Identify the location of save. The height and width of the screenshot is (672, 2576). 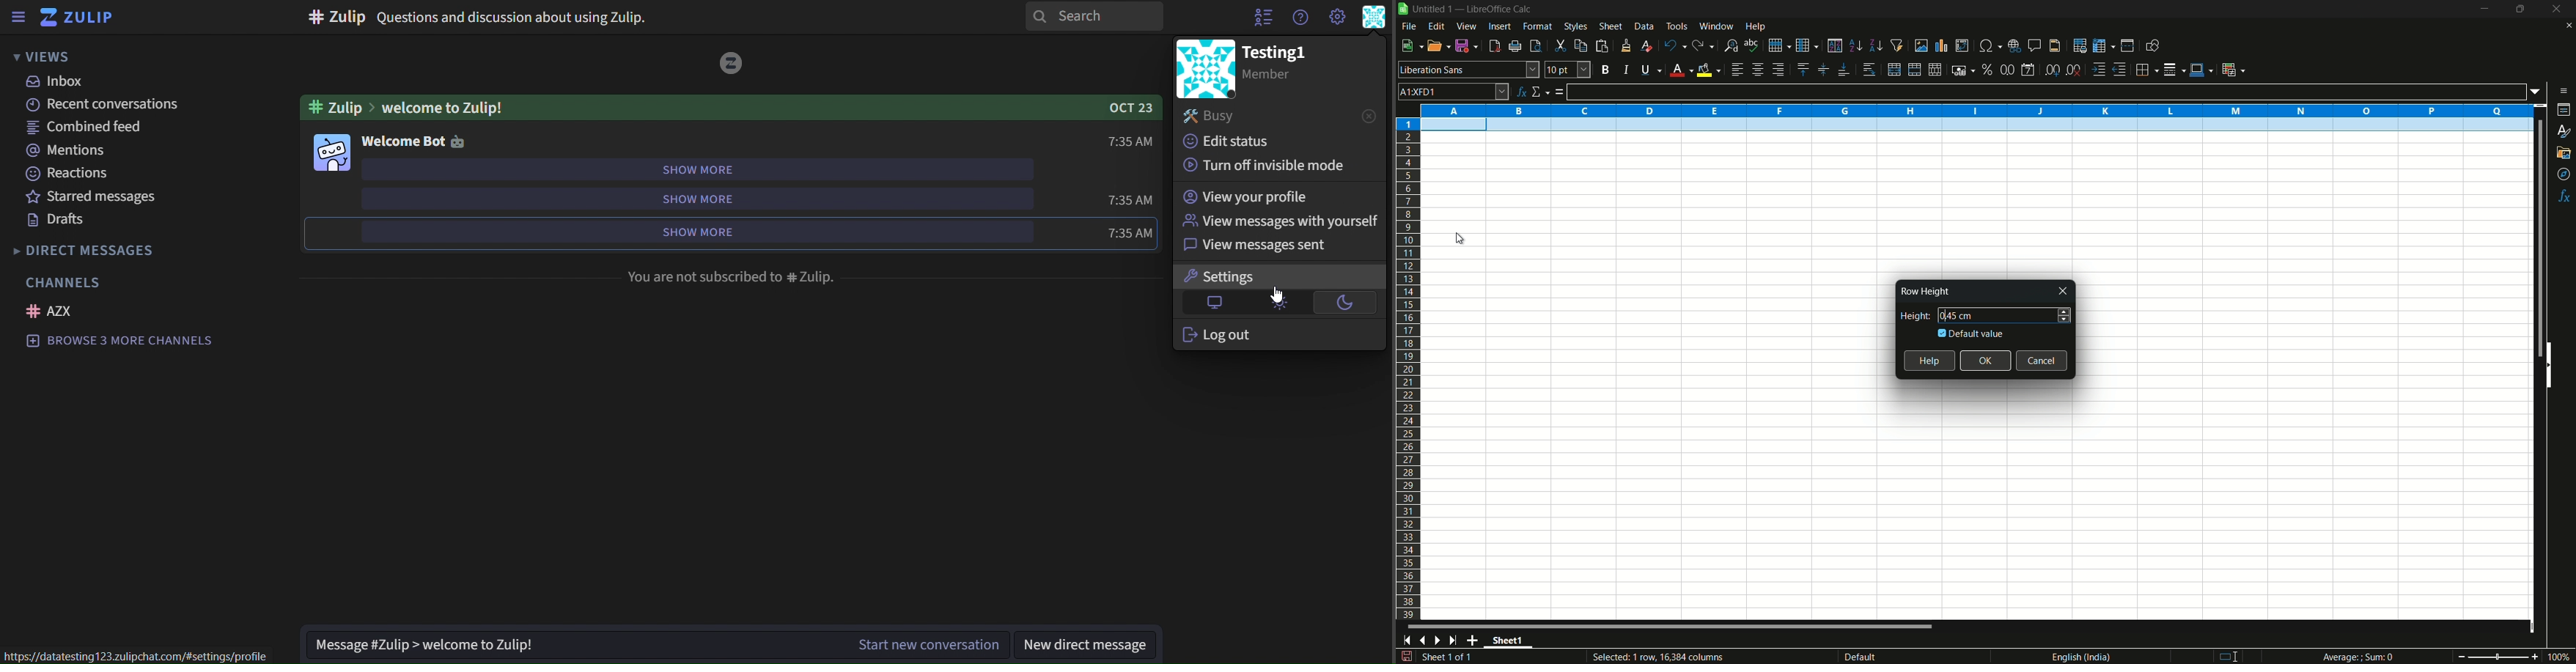
(1468, 46).